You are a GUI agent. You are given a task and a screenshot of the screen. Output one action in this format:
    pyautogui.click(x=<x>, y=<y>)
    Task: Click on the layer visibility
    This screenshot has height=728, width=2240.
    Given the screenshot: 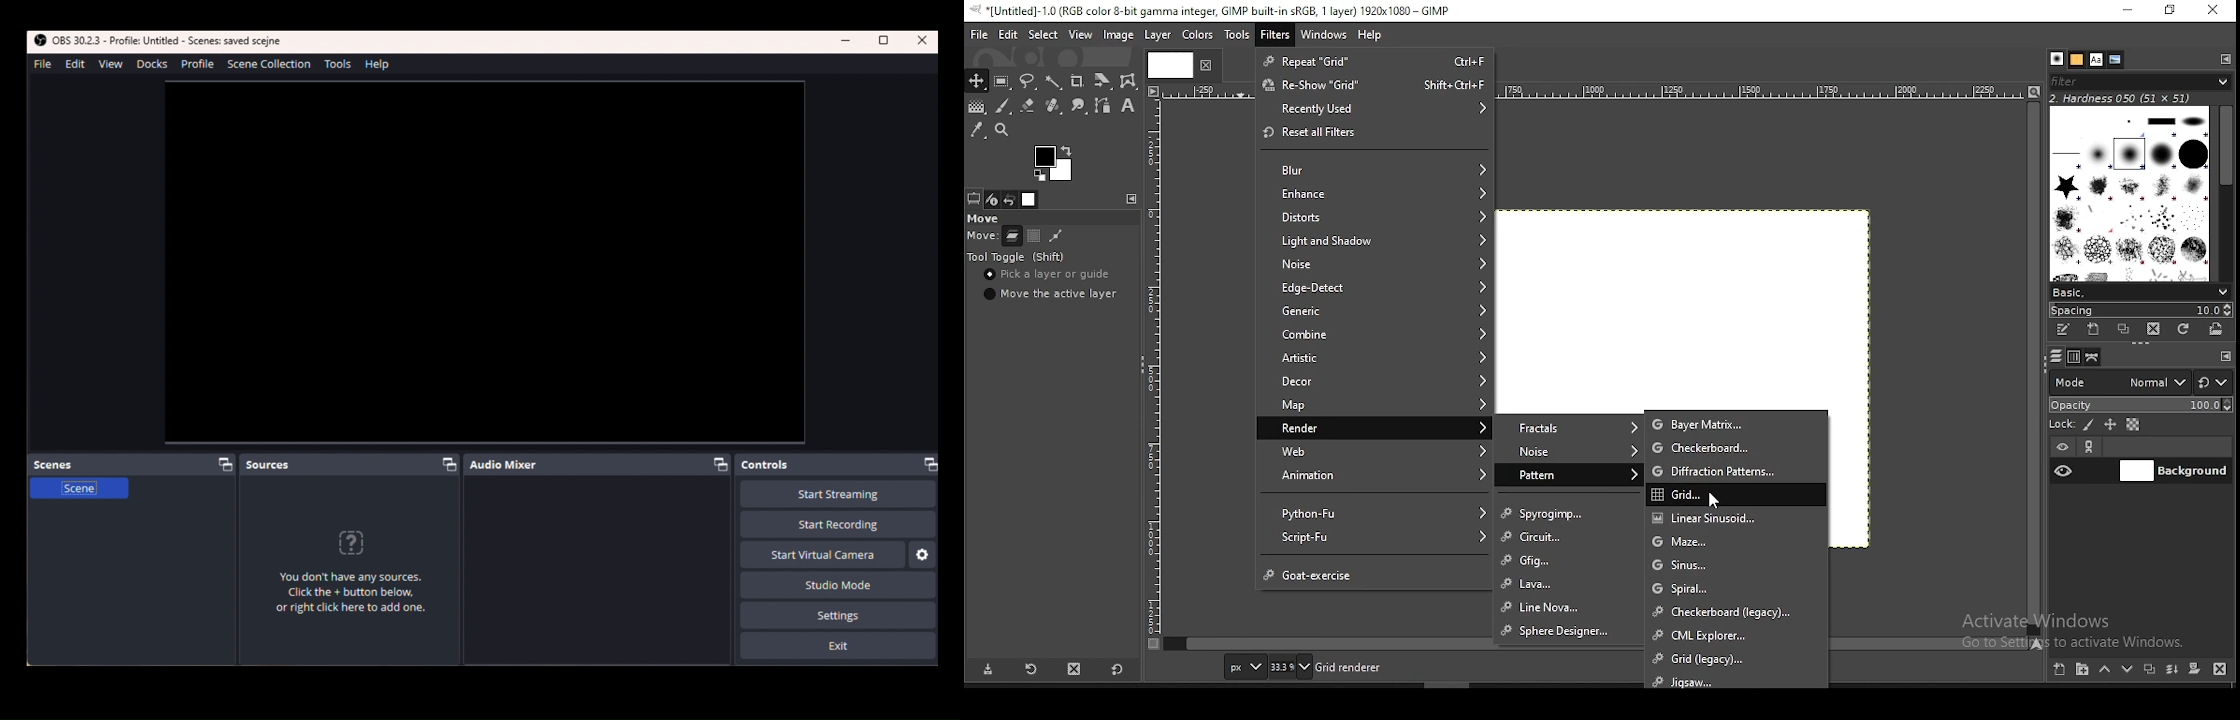 What is the action you would take?
    pyautogui.click(x=2062, y=444)
    